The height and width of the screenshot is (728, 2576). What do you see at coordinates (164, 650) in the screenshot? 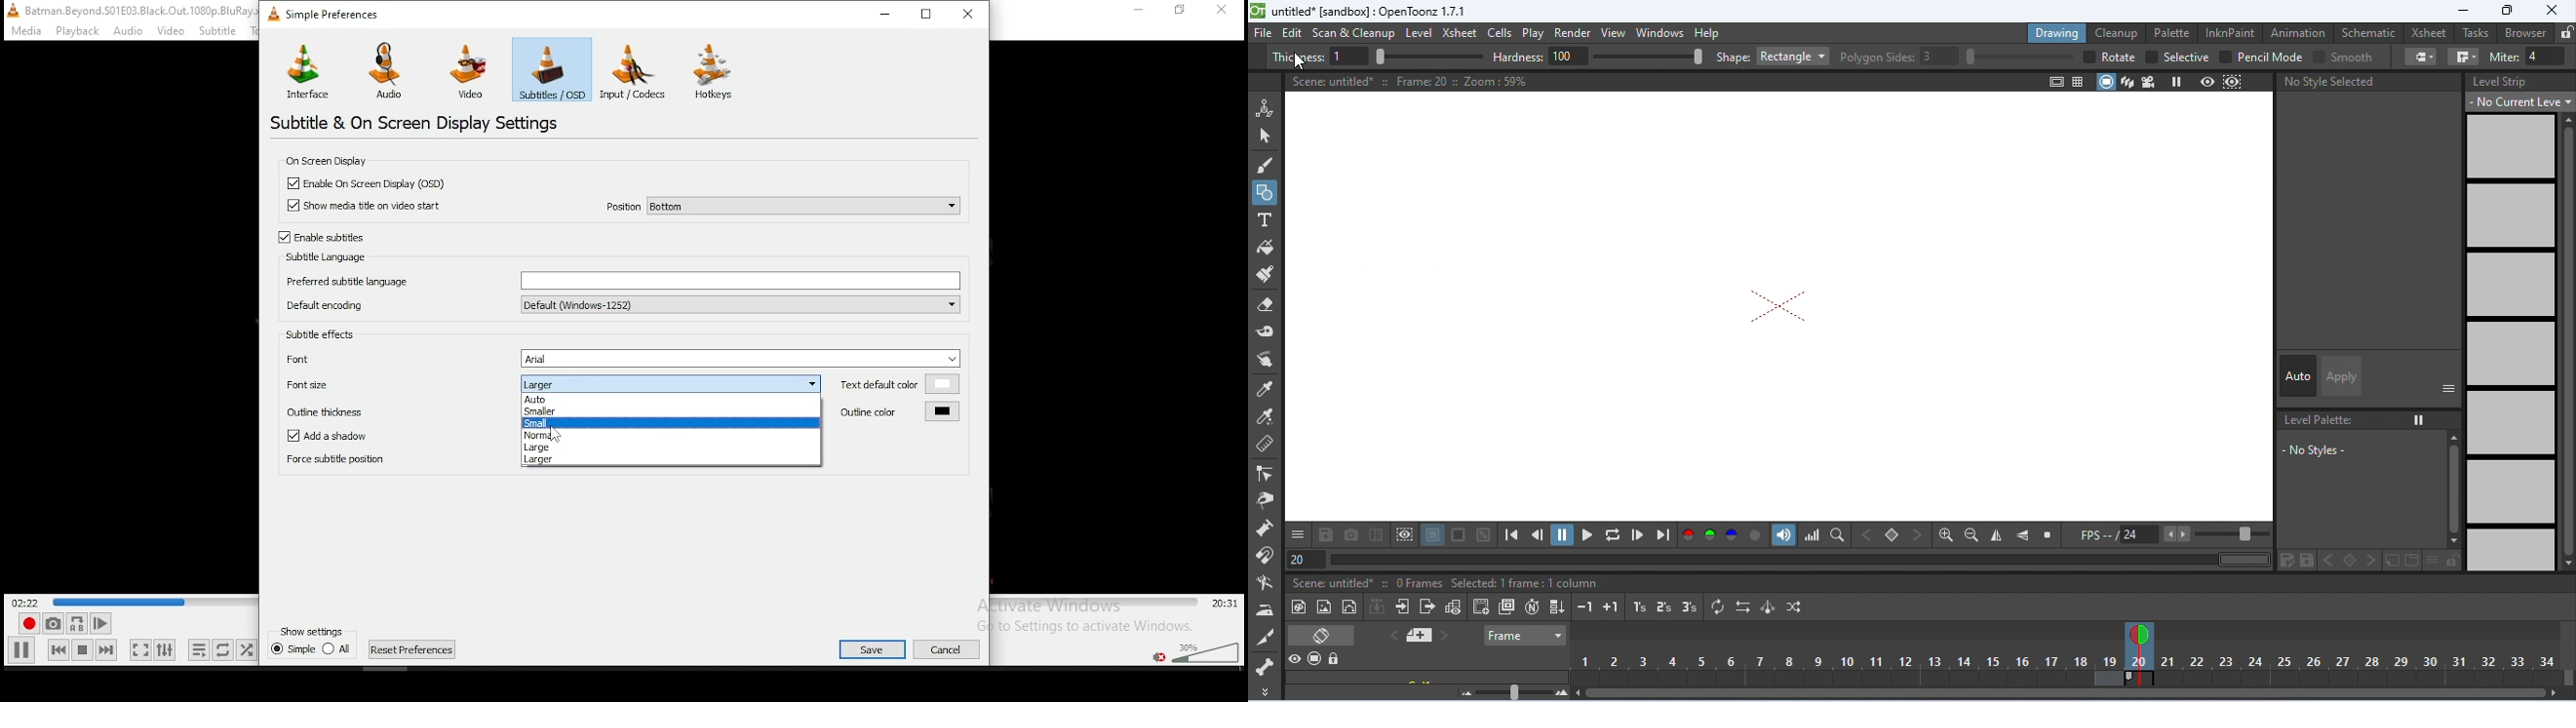
I see `show extended settings` at bounding box center [164, 650].